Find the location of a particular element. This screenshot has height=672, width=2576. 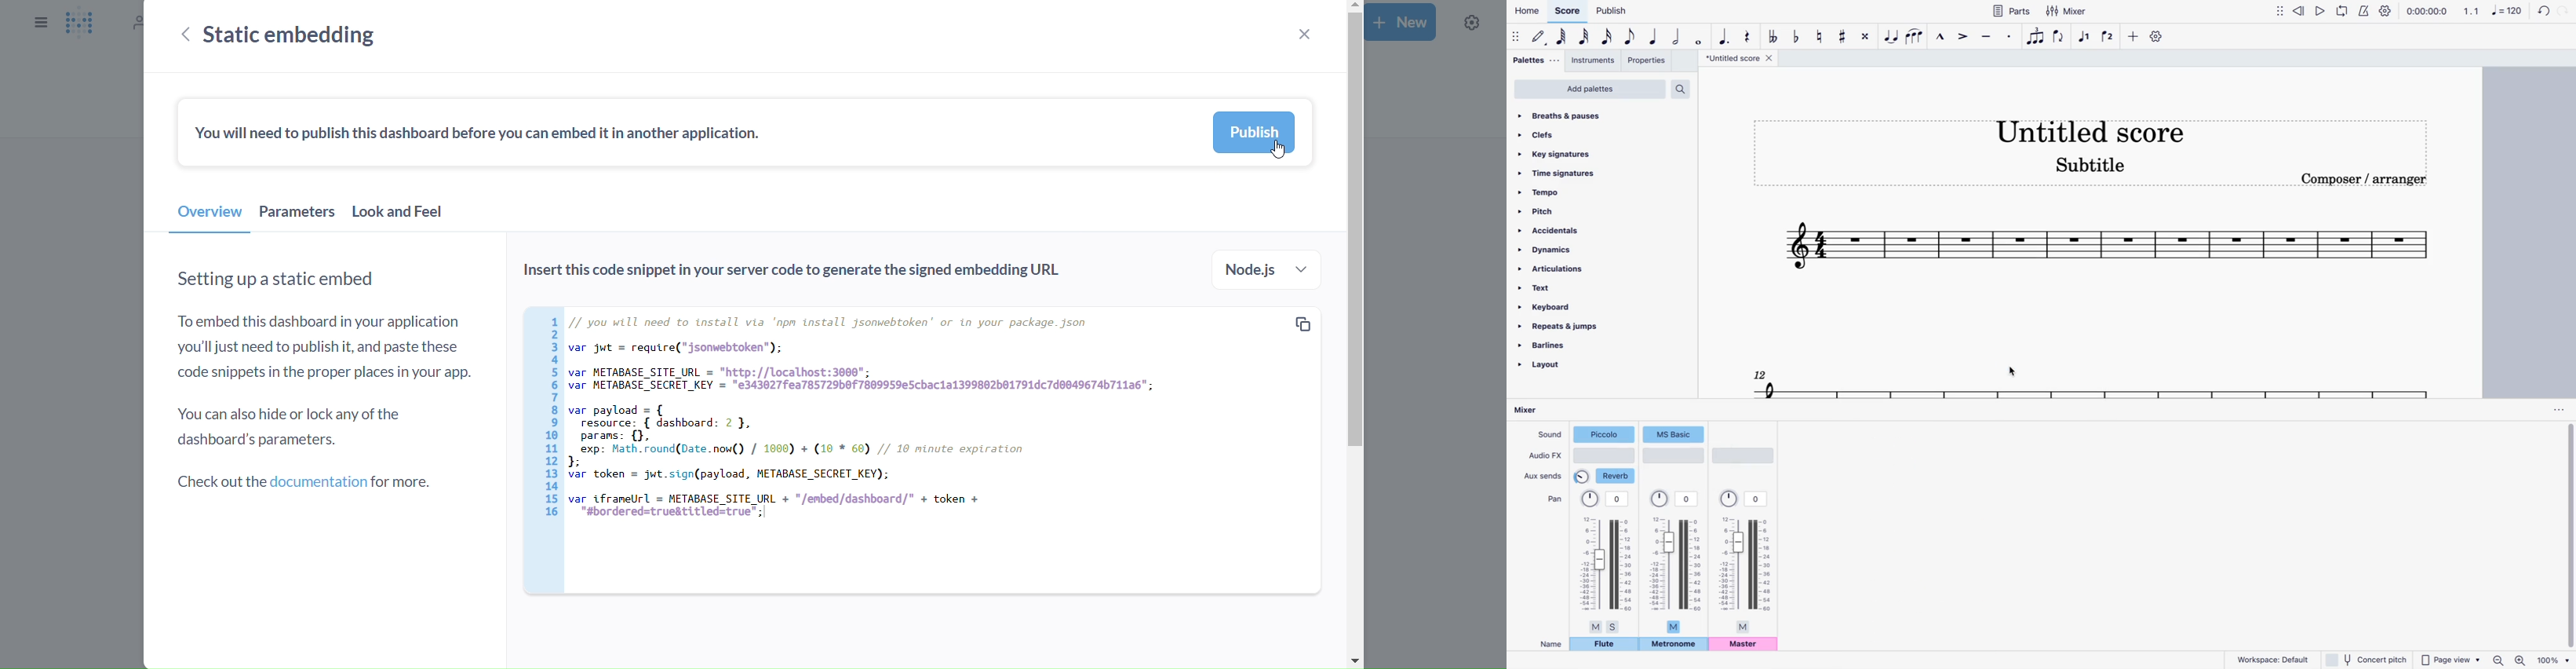

toggle double sharp is located at coordinates (1868, 36).